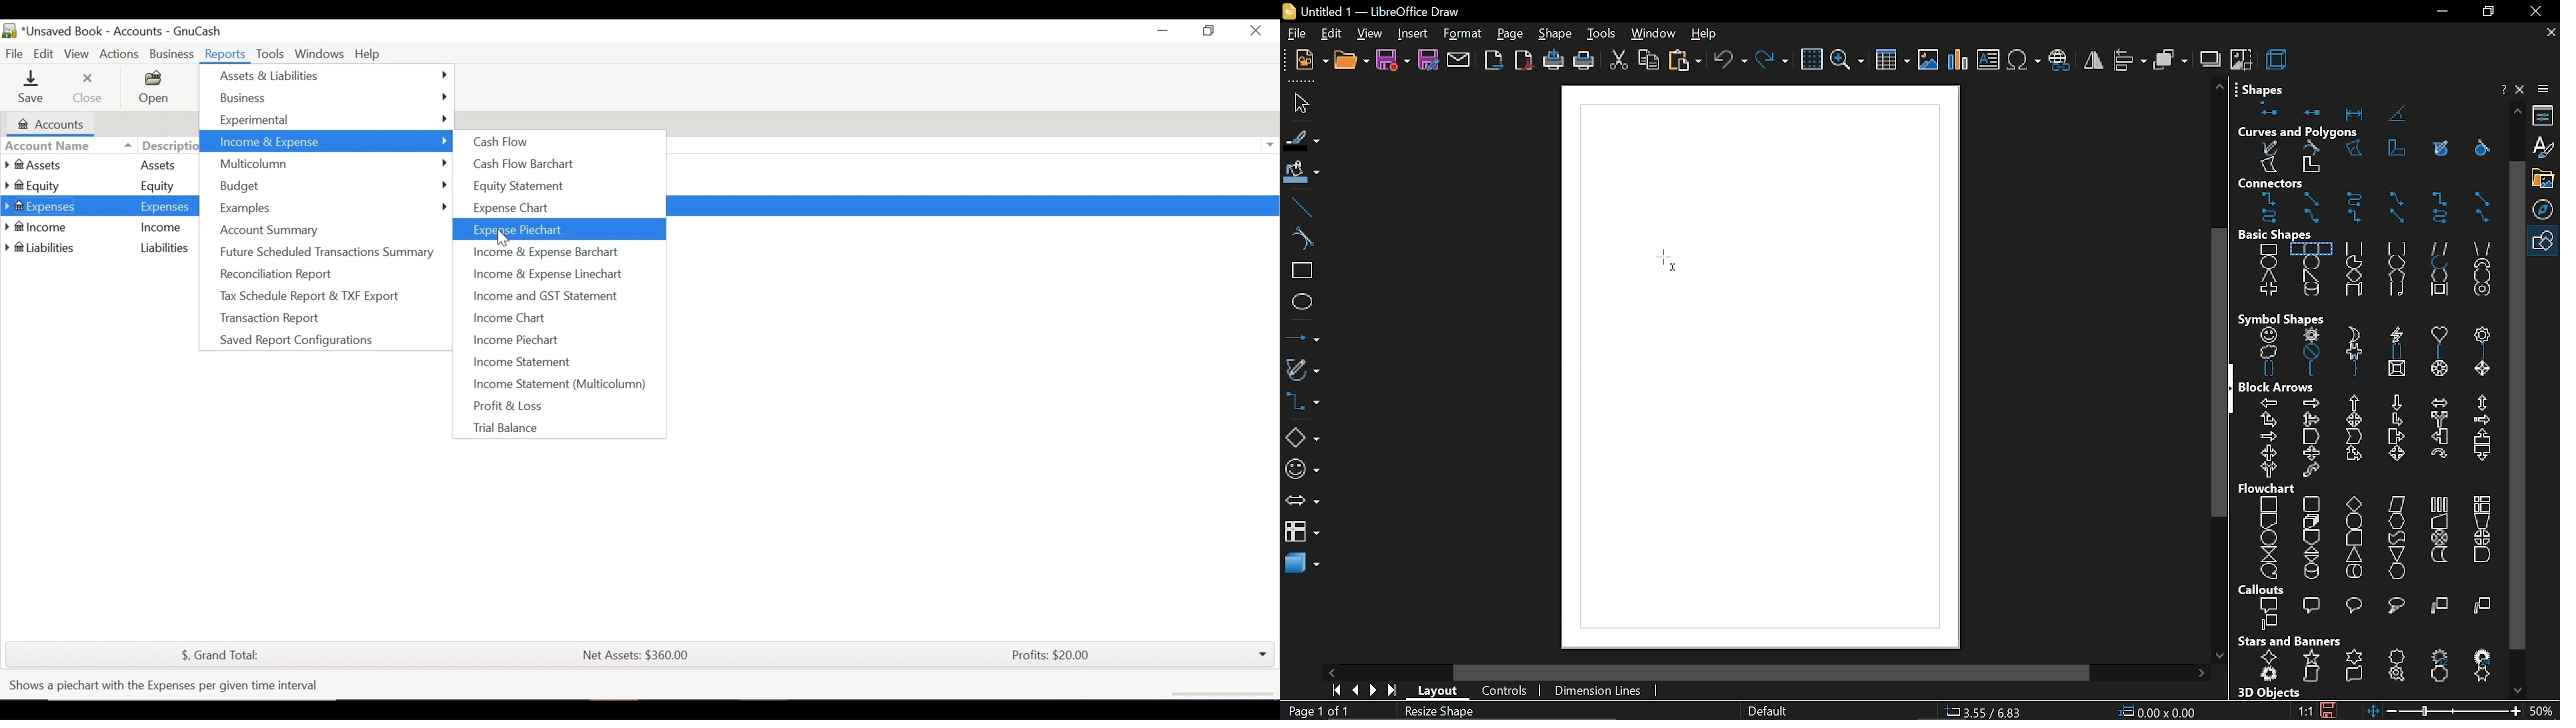  I want to click on symbol shapes, so click(2281, 318).